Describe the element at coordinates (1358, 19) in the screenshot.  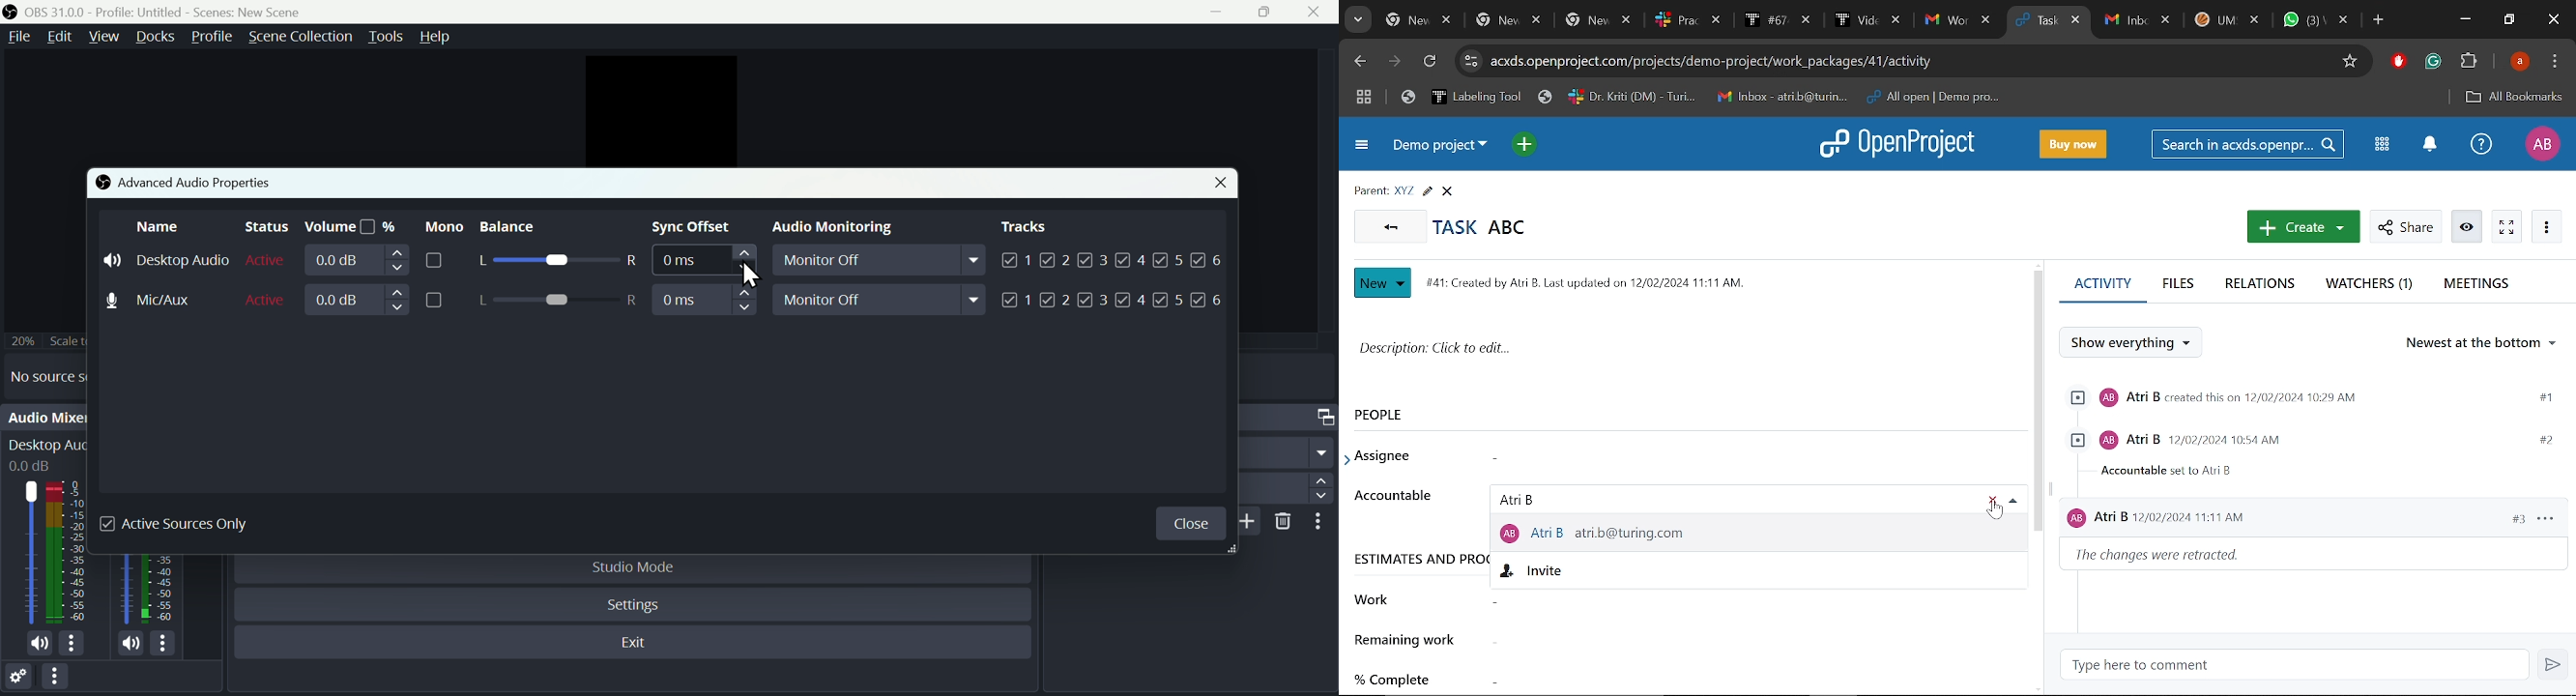
I see `Search tabs` at that location.